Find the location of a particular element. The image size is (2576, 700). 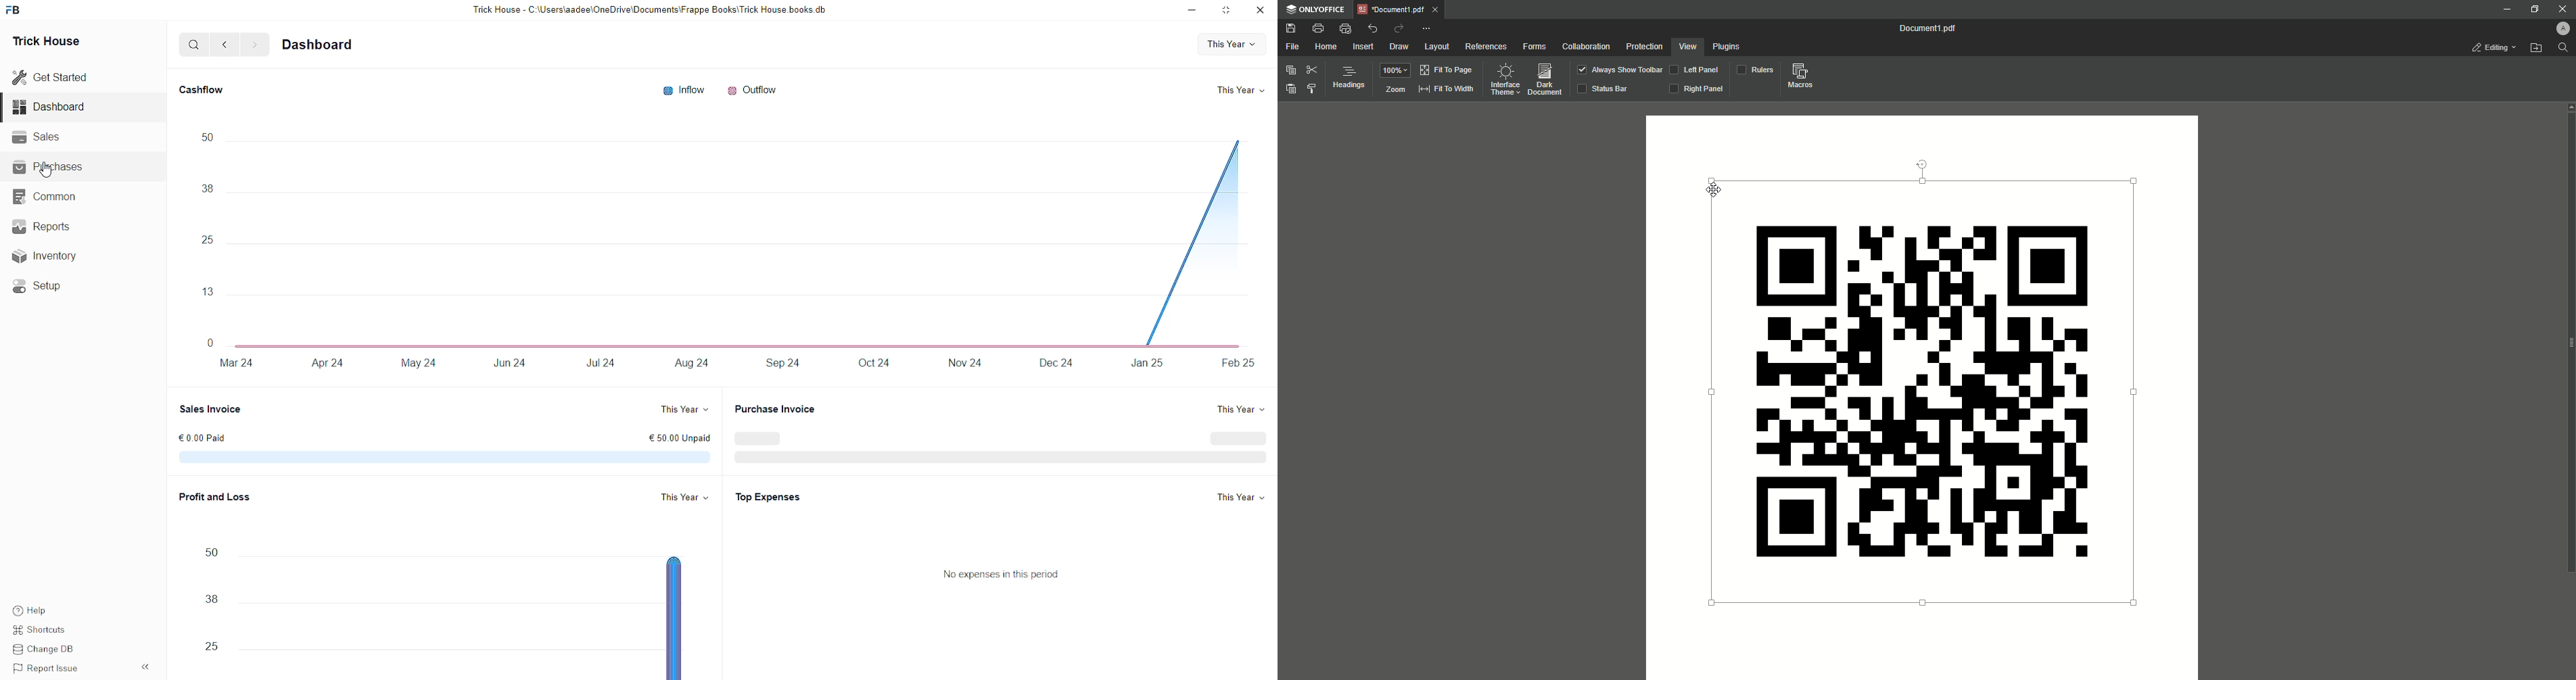

Draw is located at coordinates (1400, 47).